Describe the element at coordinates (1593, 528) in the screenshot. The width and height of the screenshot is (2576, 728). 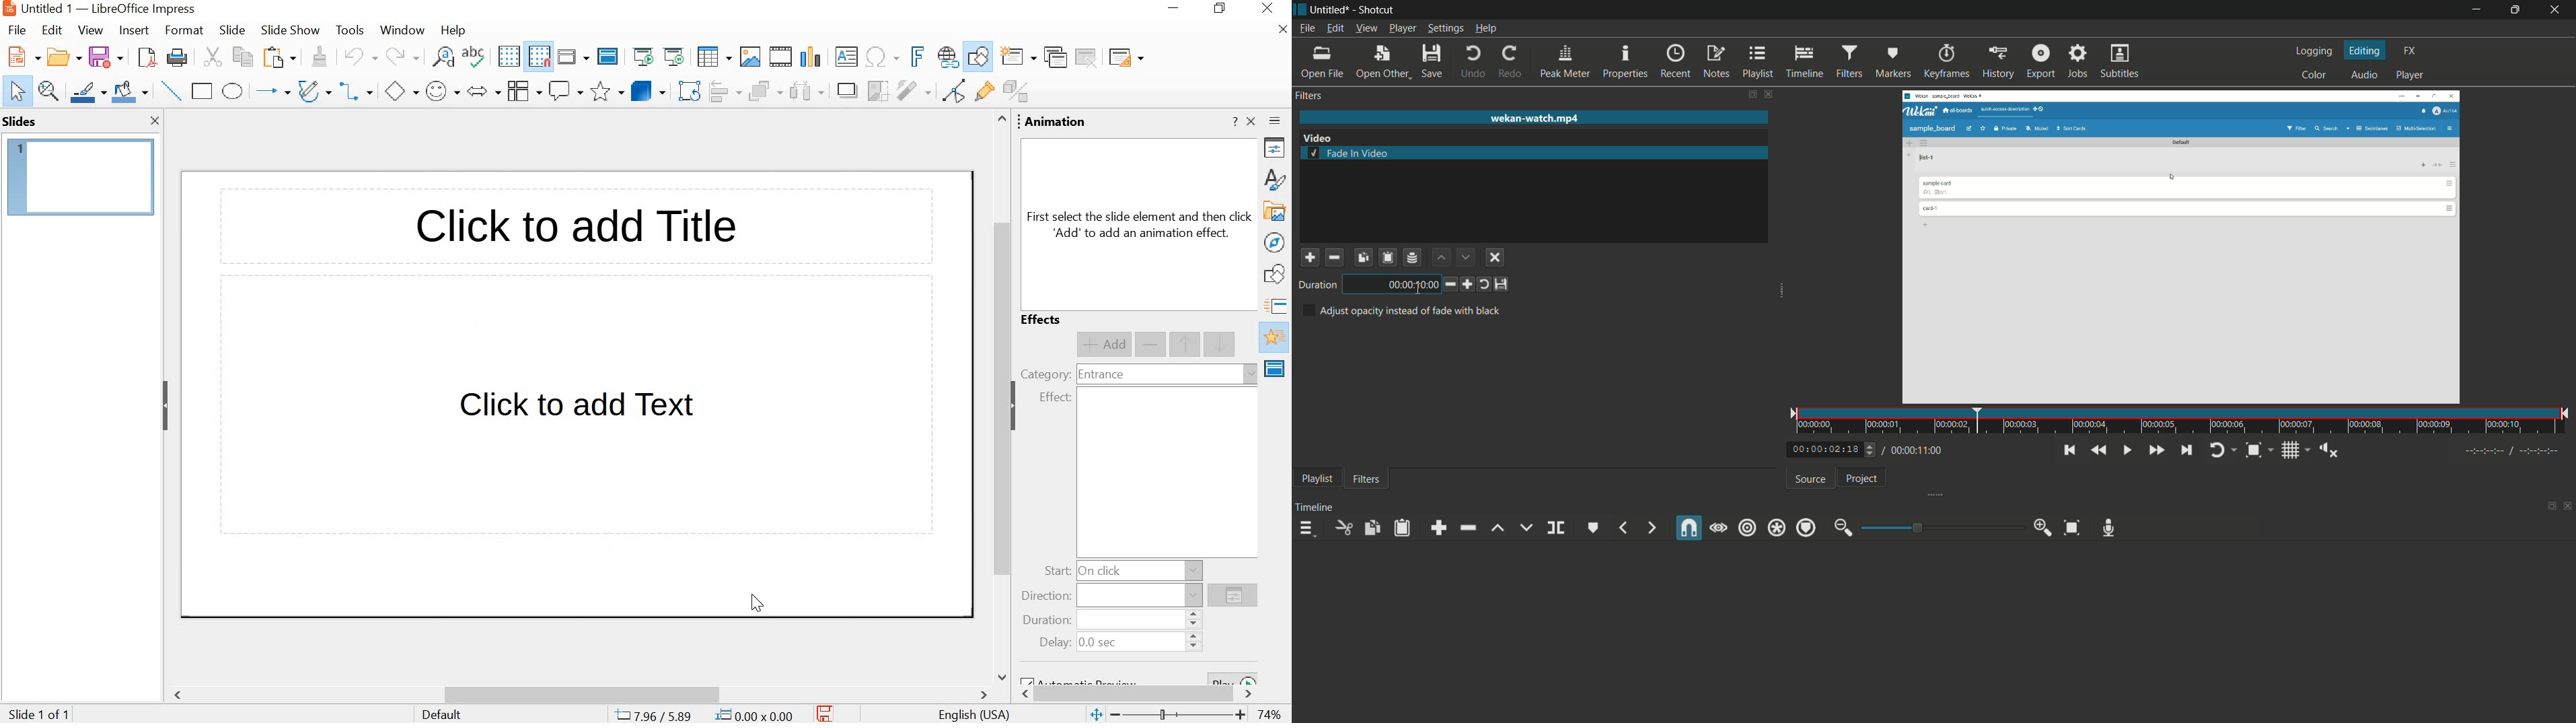
I see `create or edit marker` at that location.